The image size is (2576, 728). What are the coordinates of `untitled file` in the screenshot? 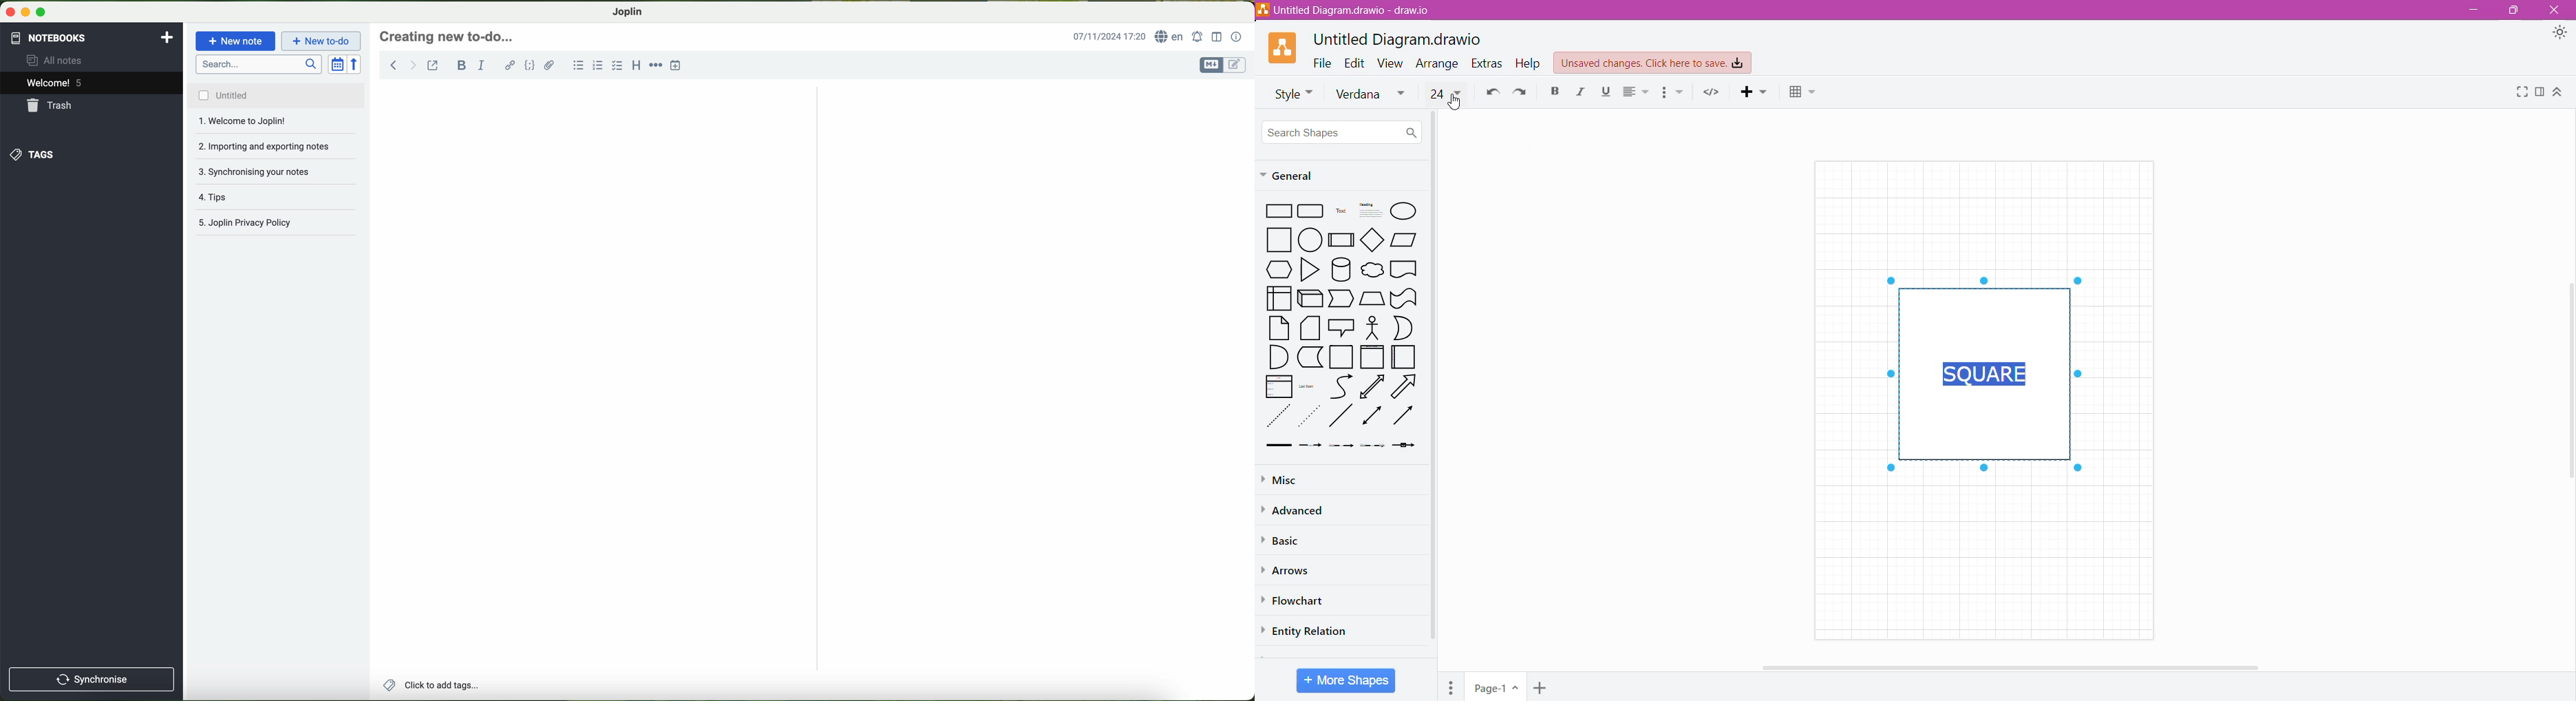 It's located at (277, 97).